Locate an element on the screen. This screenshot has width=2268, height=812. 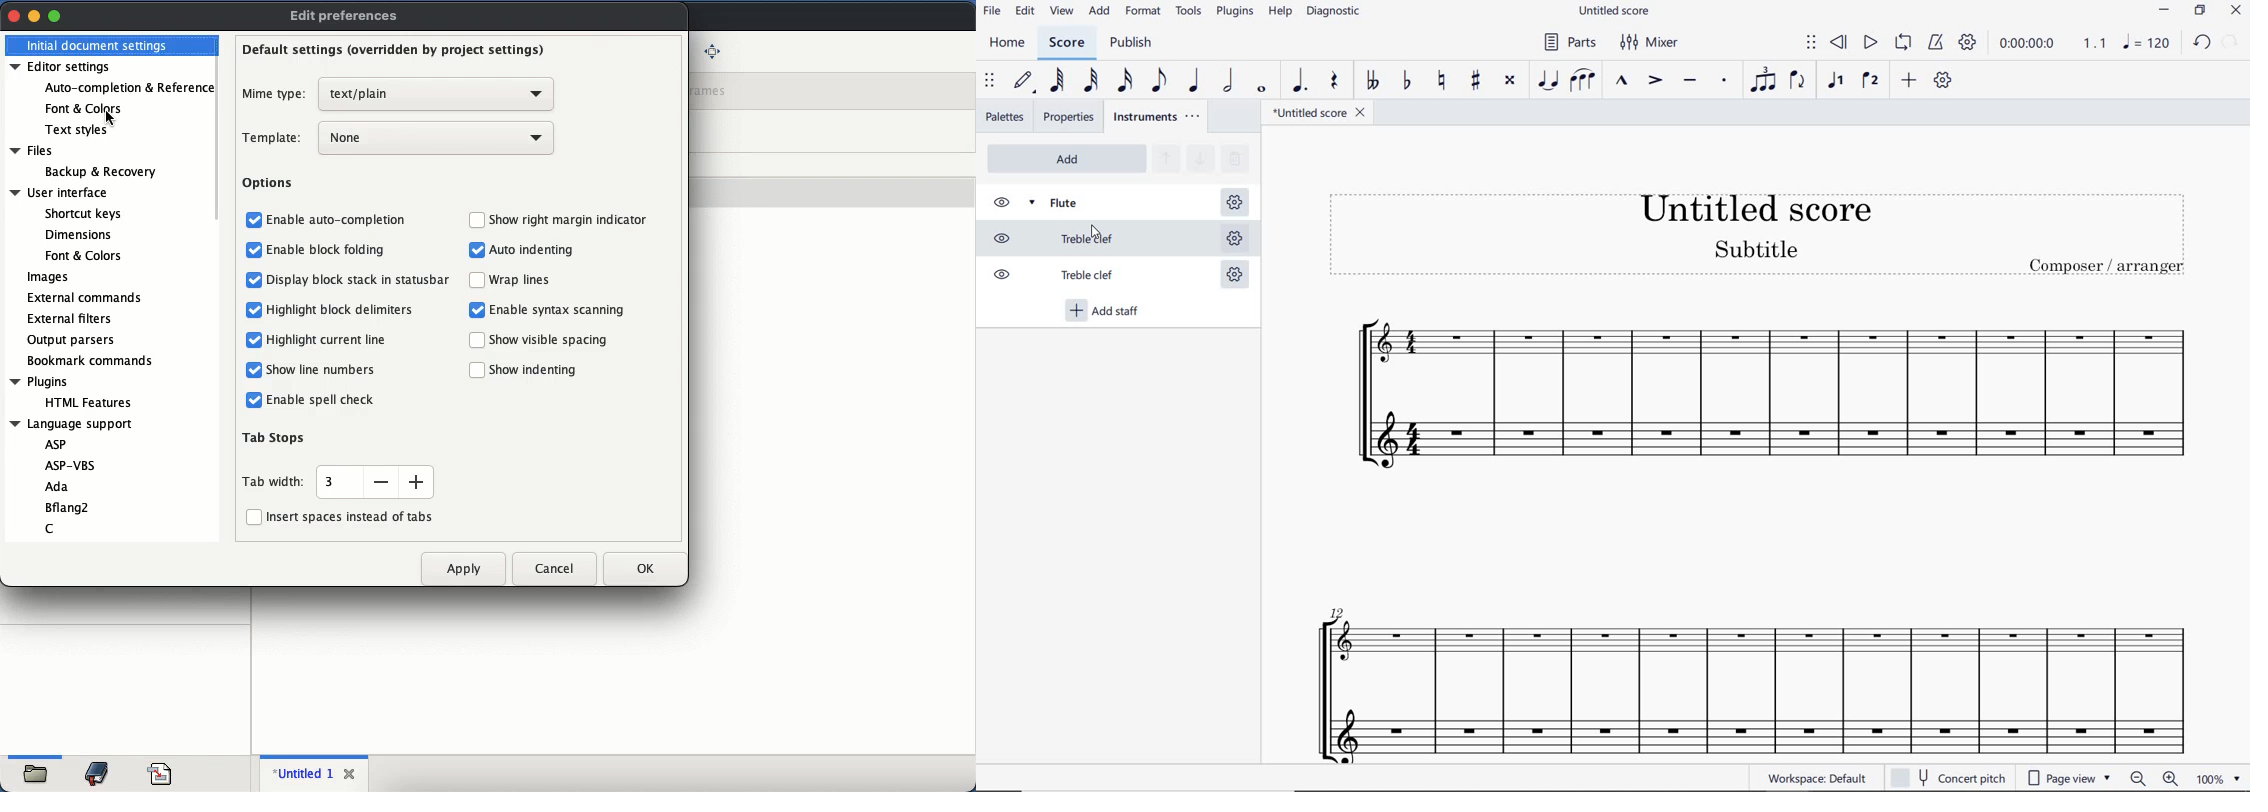
Title is located at coordinates (1759, 234).